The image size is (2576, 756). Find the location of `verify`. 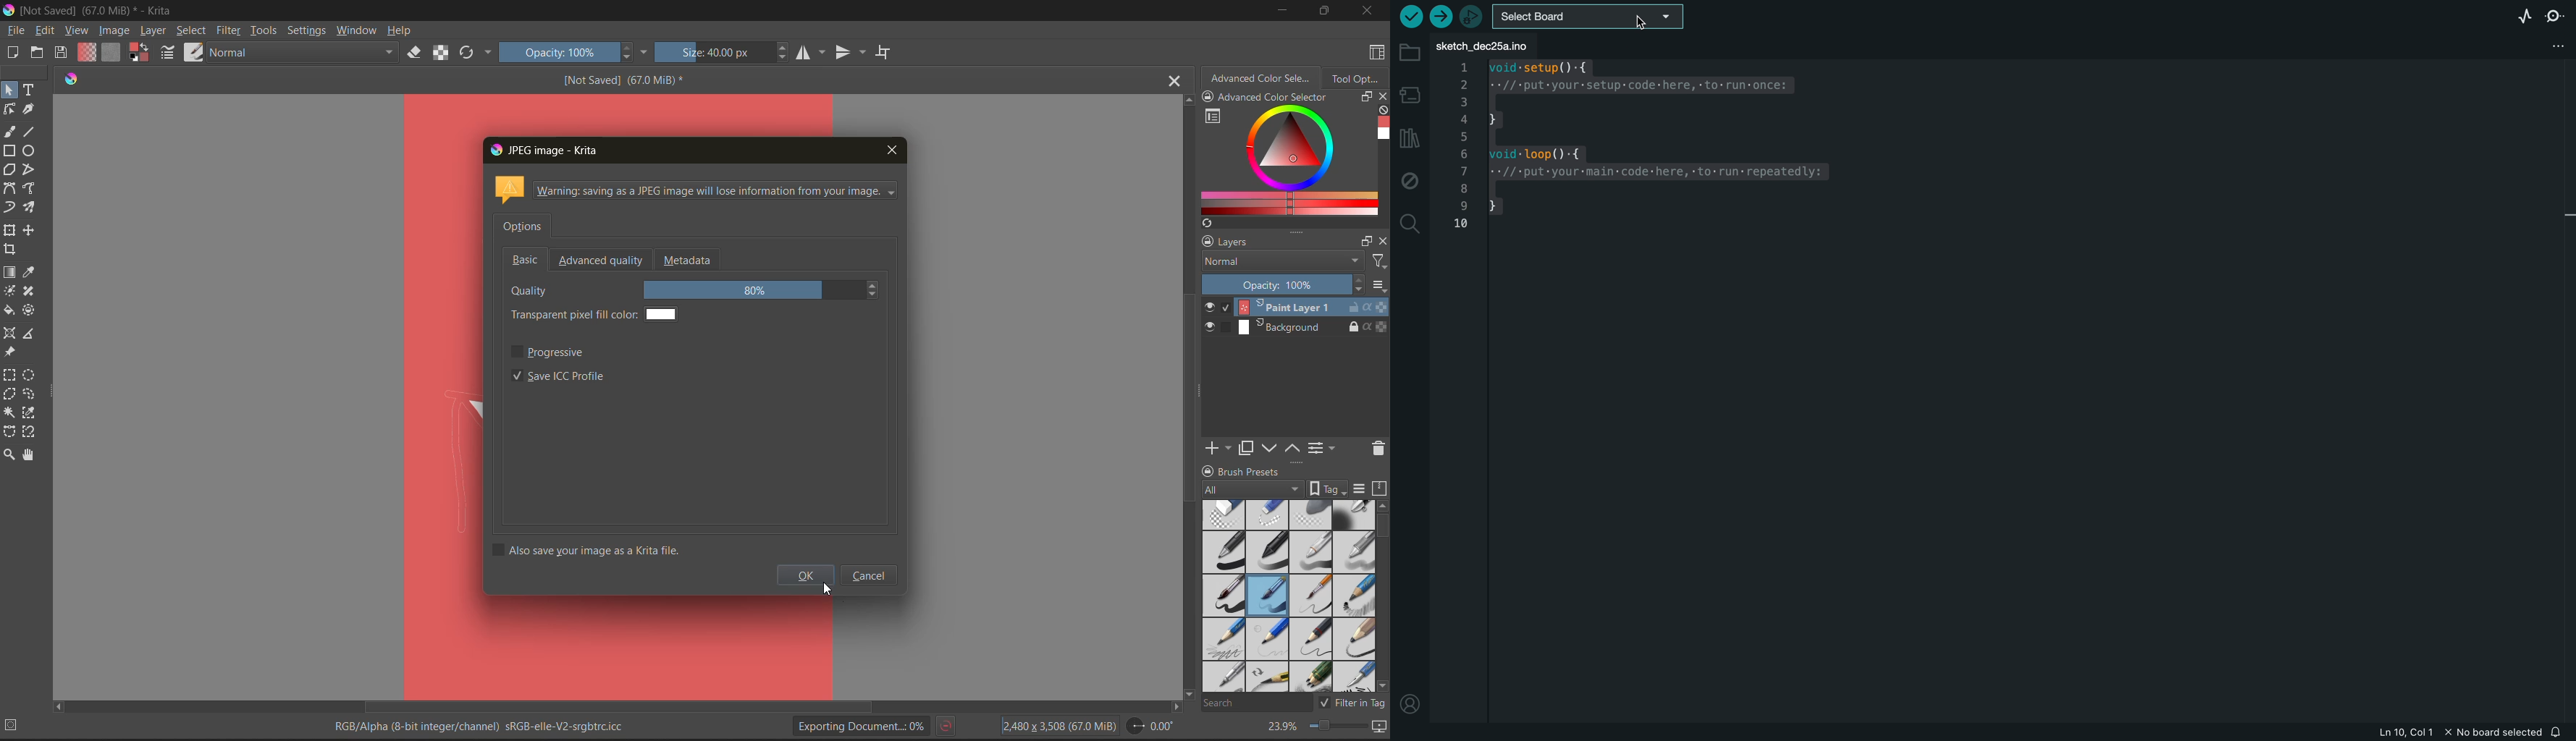

verify is located at coordinates (1411, 16).